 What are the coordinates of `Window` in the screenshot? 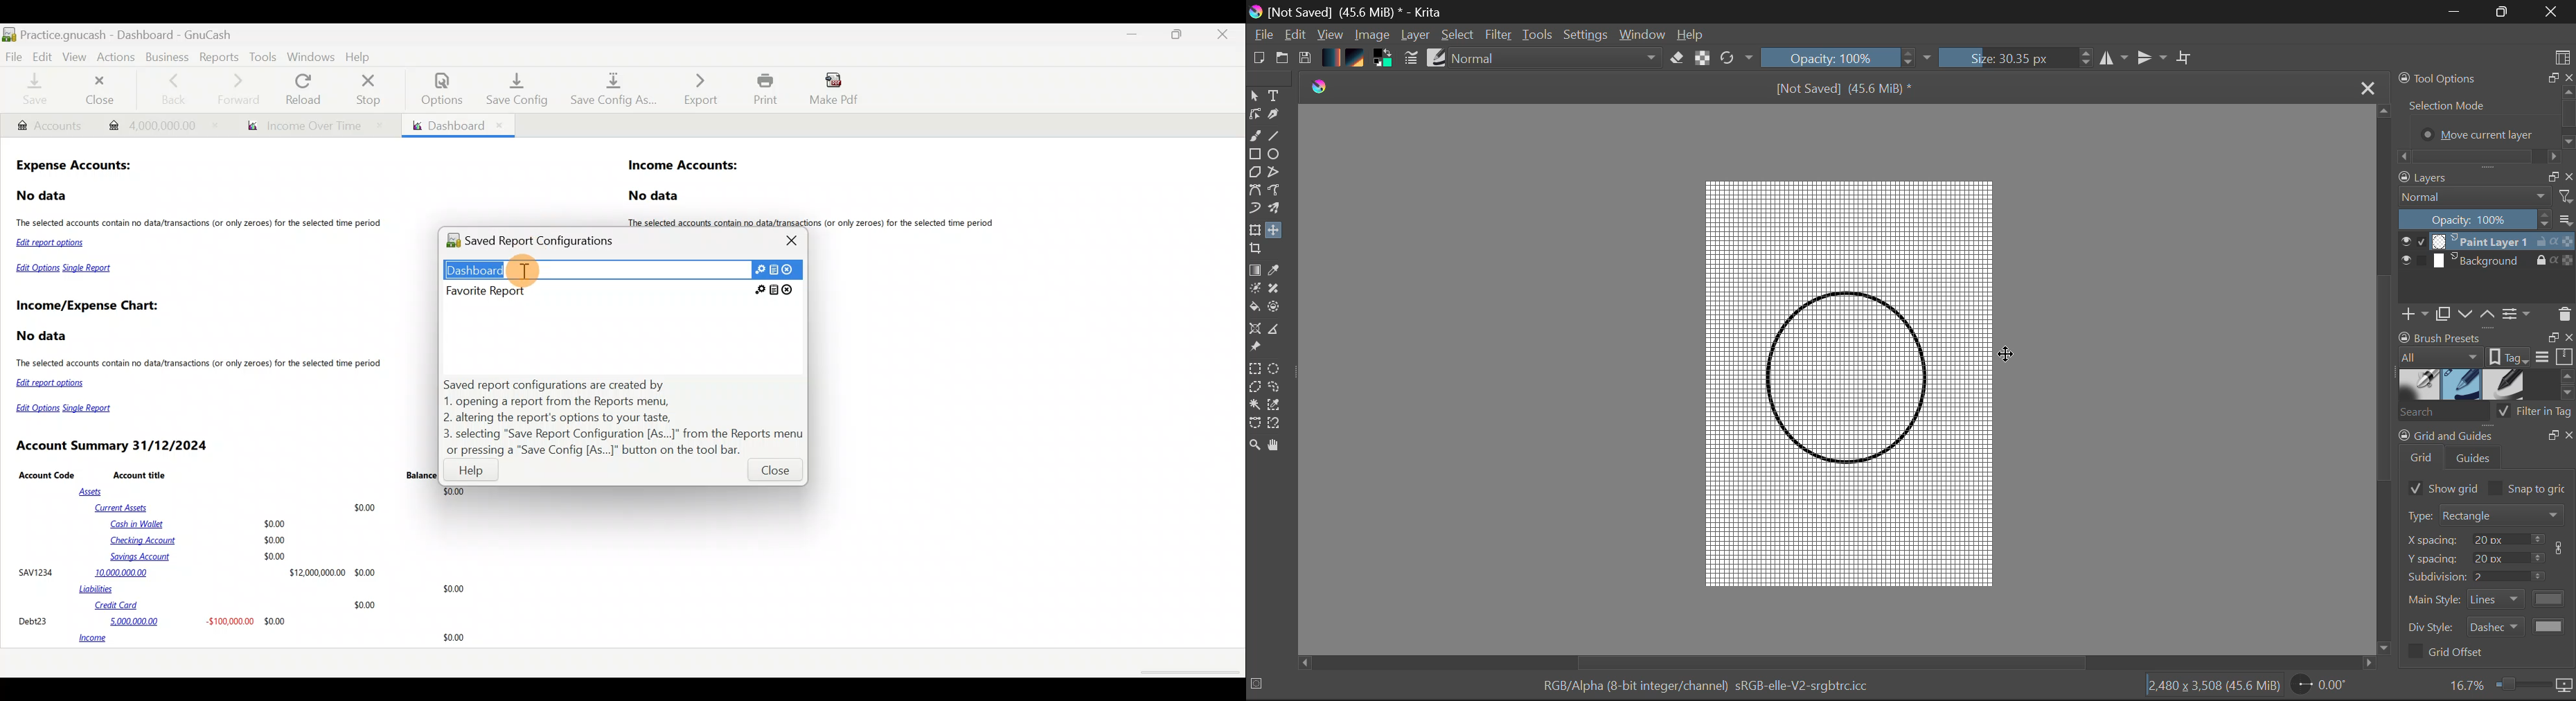 It's located at (1644, 35).